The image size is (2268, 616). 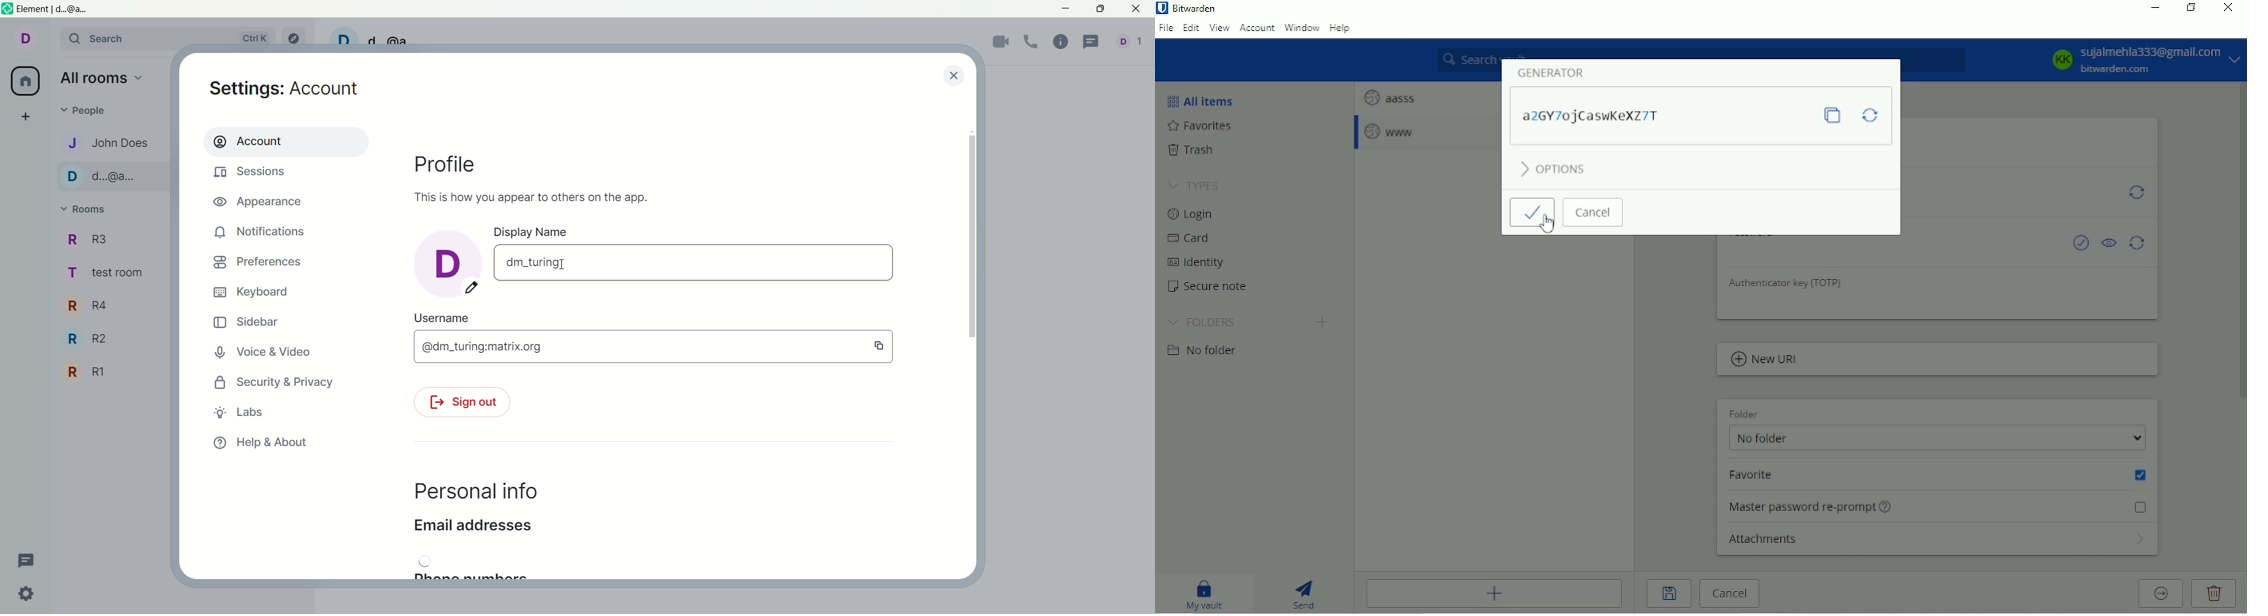 I want to click on security and privacy, so click(x=270, y=383).